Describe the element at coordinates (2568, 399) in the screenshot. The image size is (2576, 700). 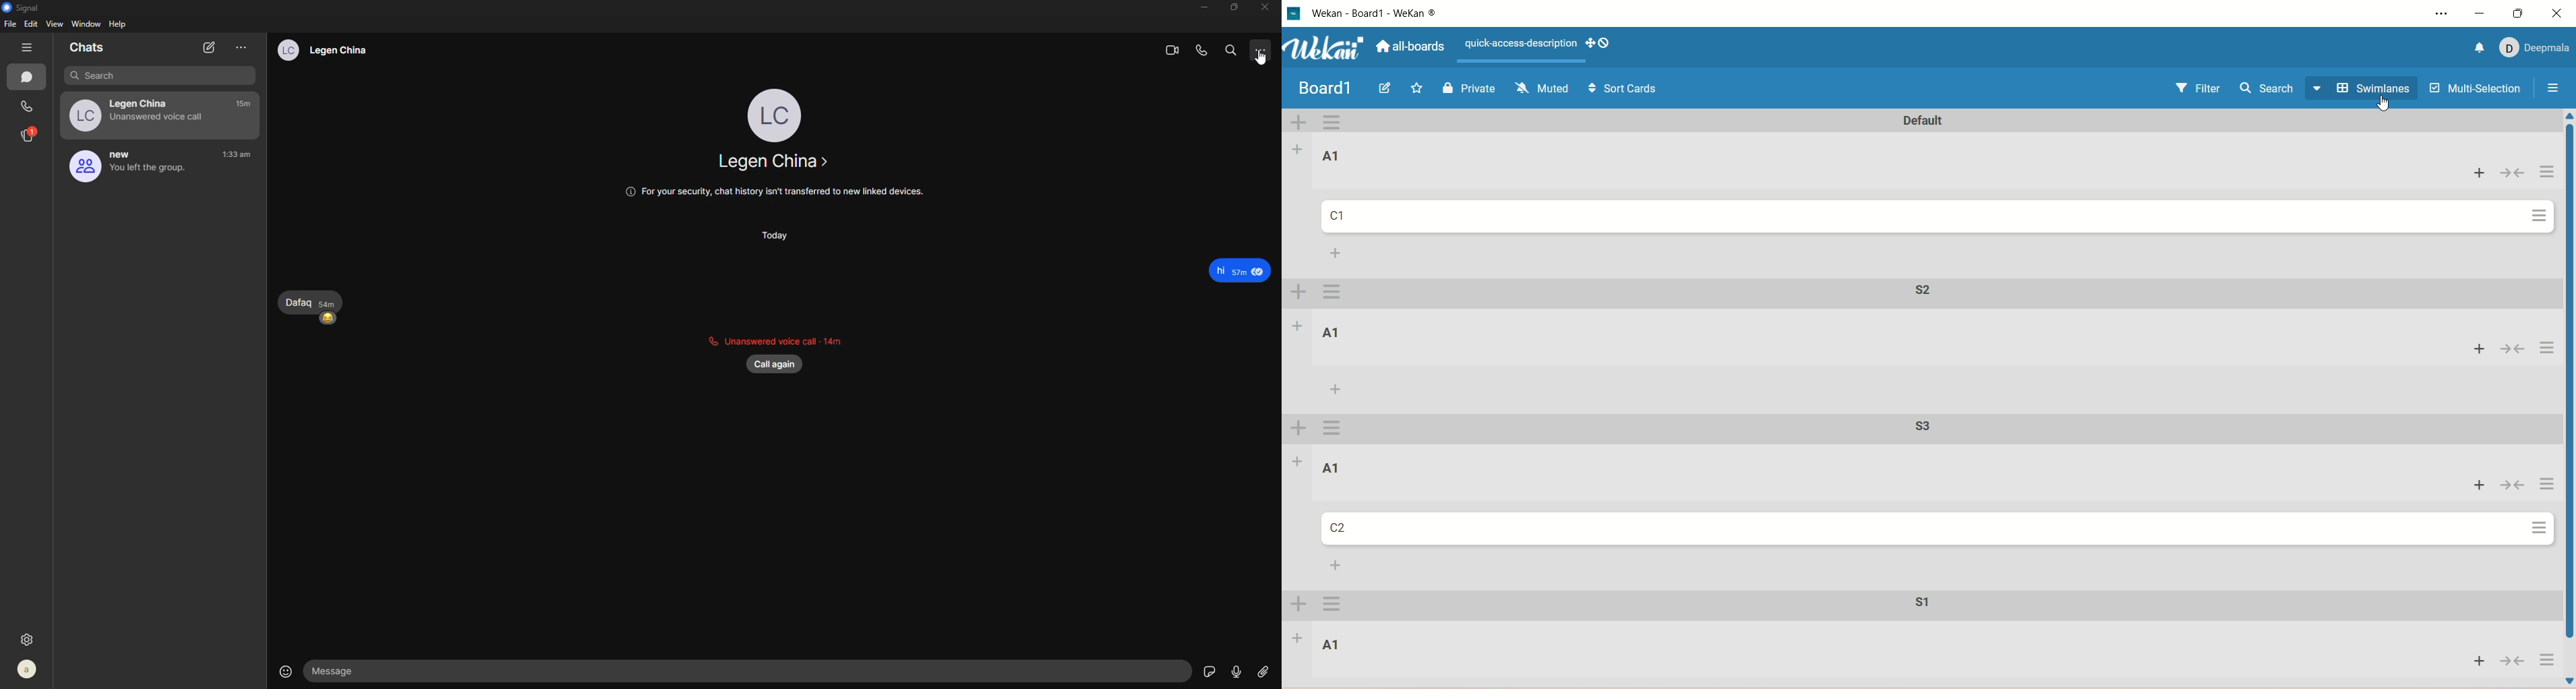
I see `vertical scroll bar` at that location.